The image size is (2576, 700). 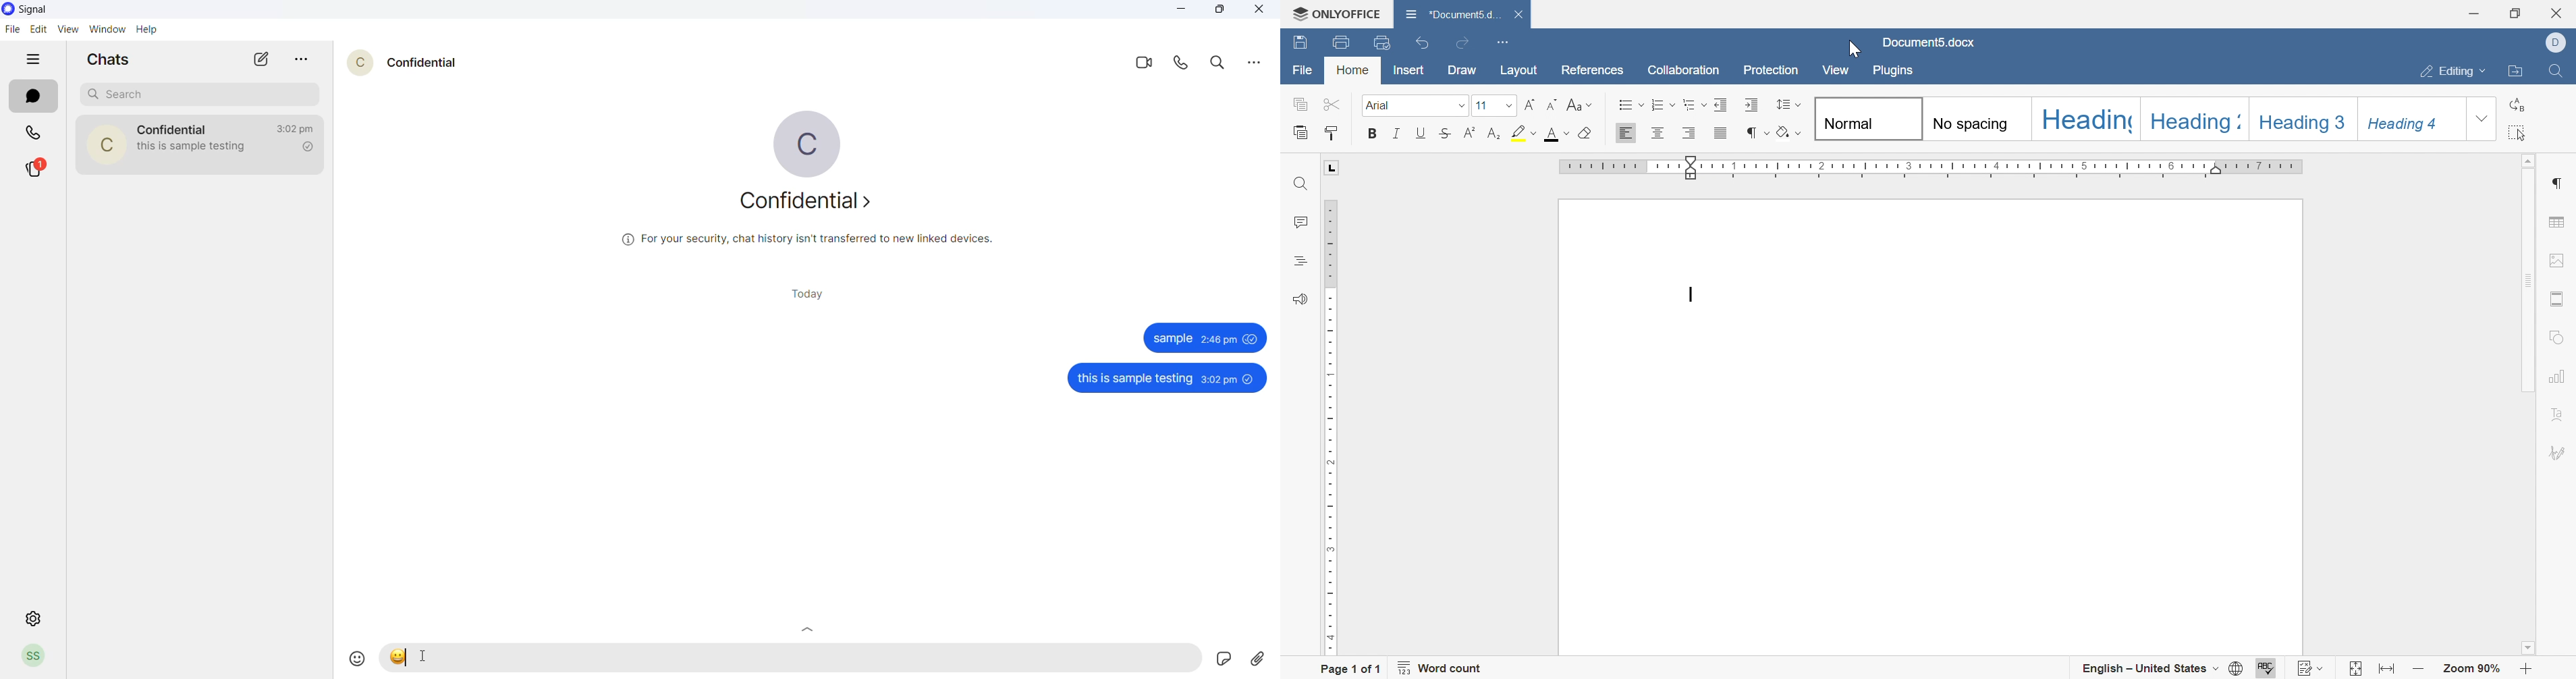 I want to click on search in messages, so click(x=1216, y=63).